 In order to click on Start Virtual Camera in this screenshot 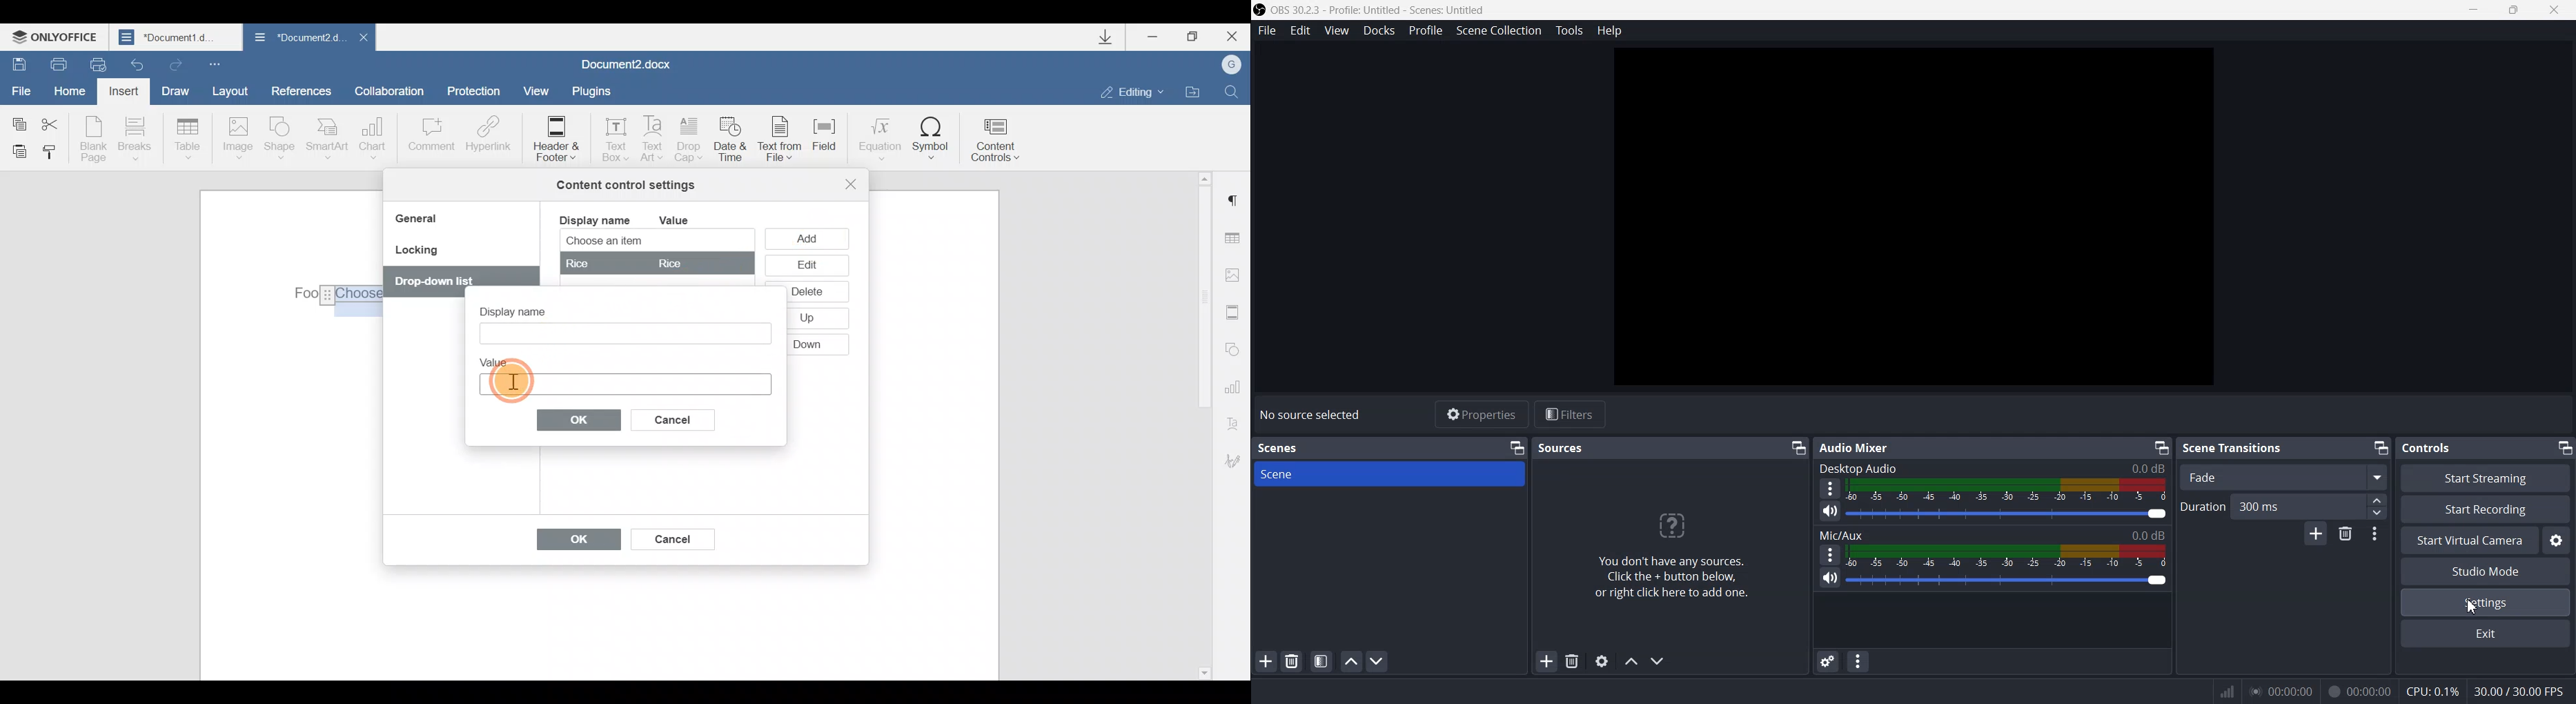, I will do `click(2469, 540)`.